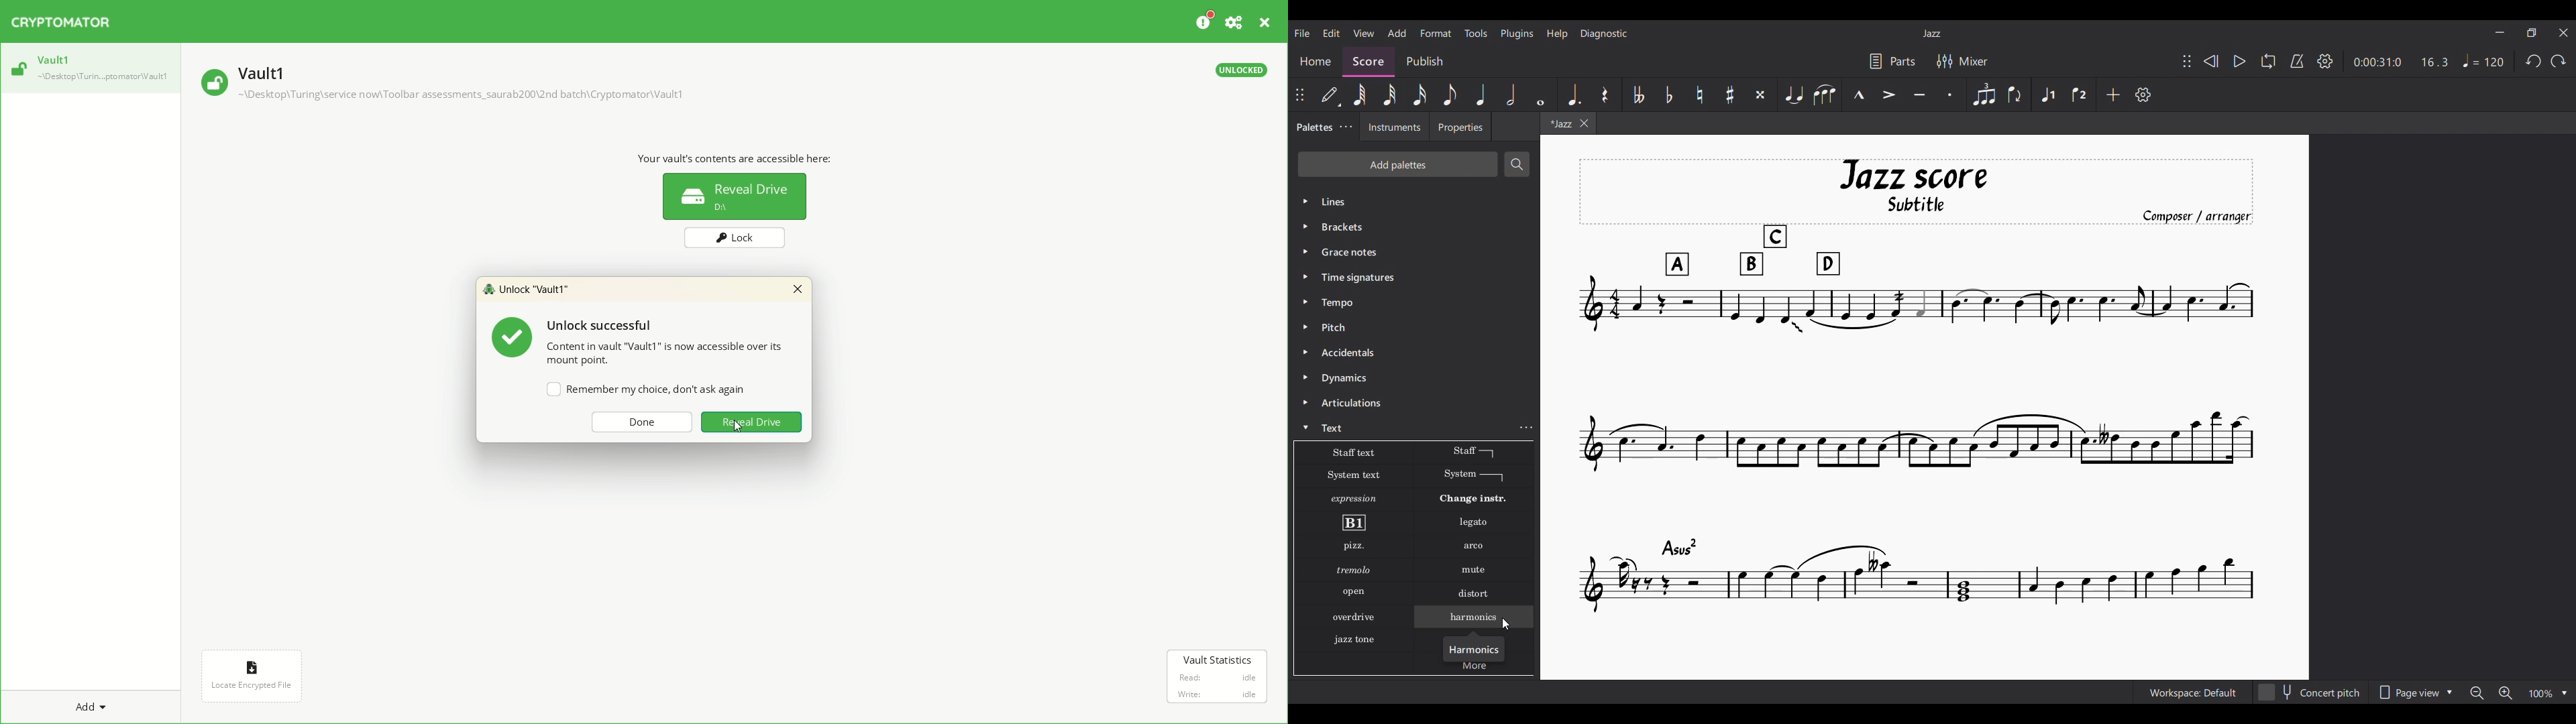  What do you see at coordinates (1430, 58) in the screenshot?
I see `Publish section` at bounding box center [1430, 58].